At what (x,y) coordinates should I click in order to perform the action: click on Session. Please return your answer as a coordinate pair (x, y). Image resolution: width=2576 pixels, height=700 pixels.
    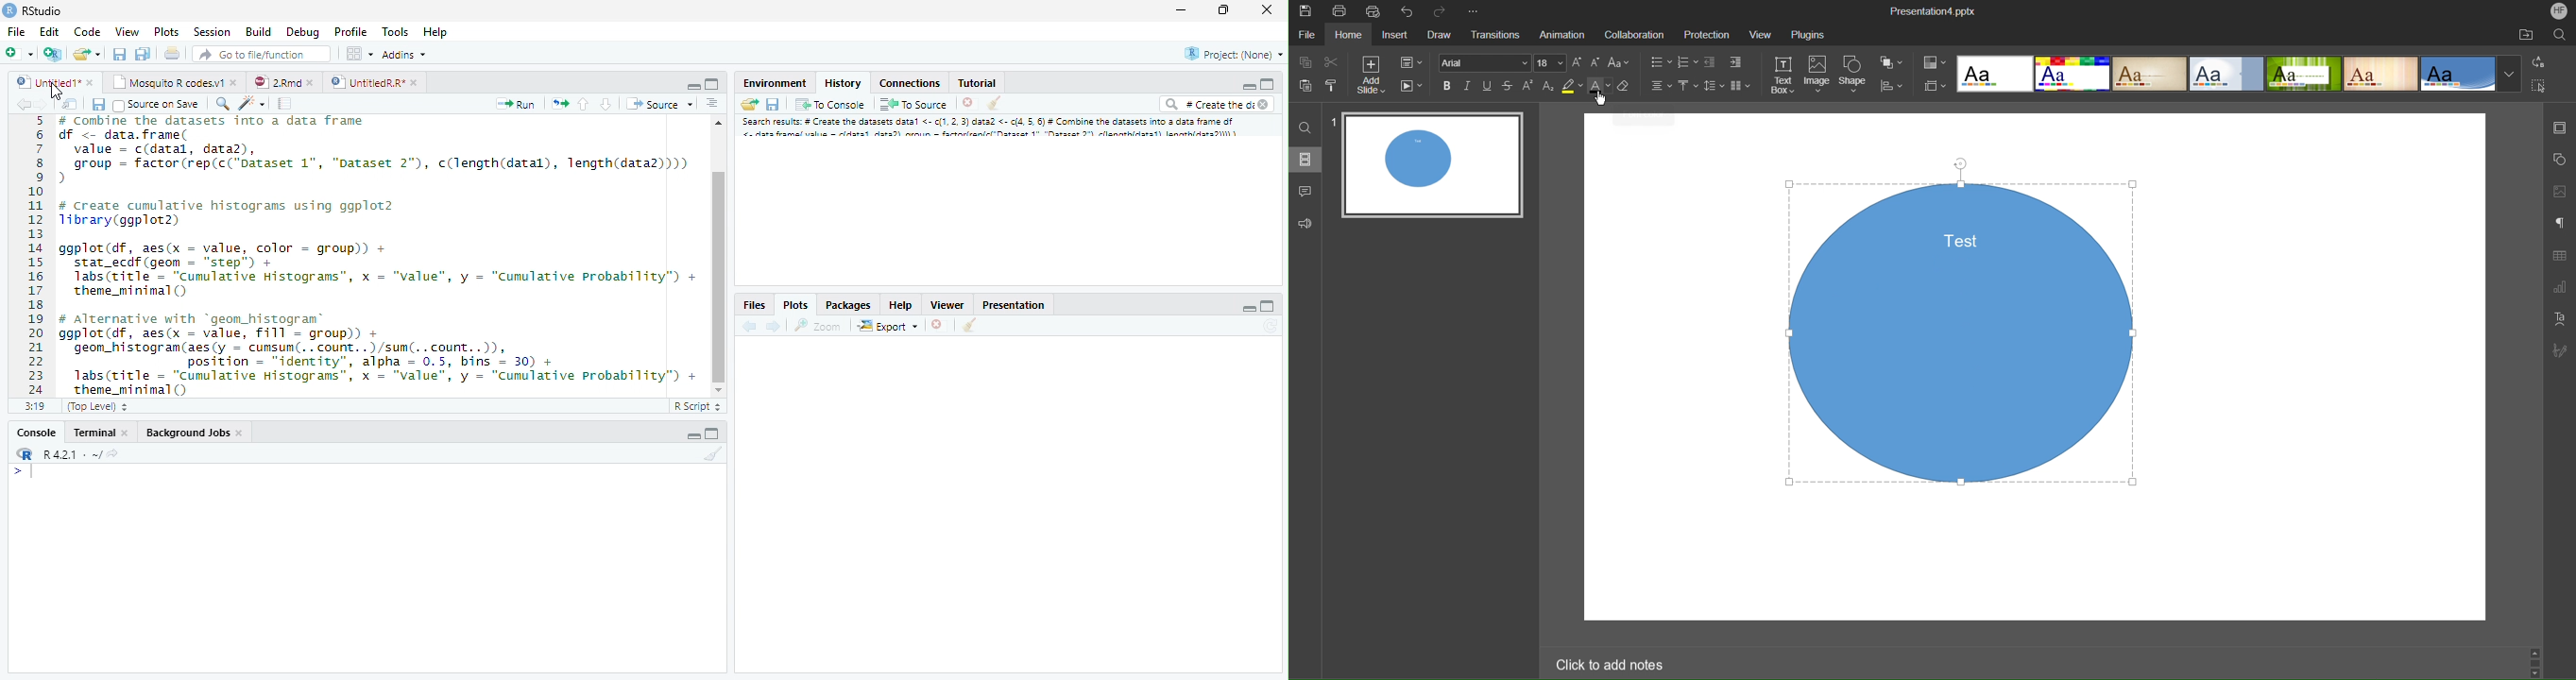
    Looking at the image, I should click on (214, 32).